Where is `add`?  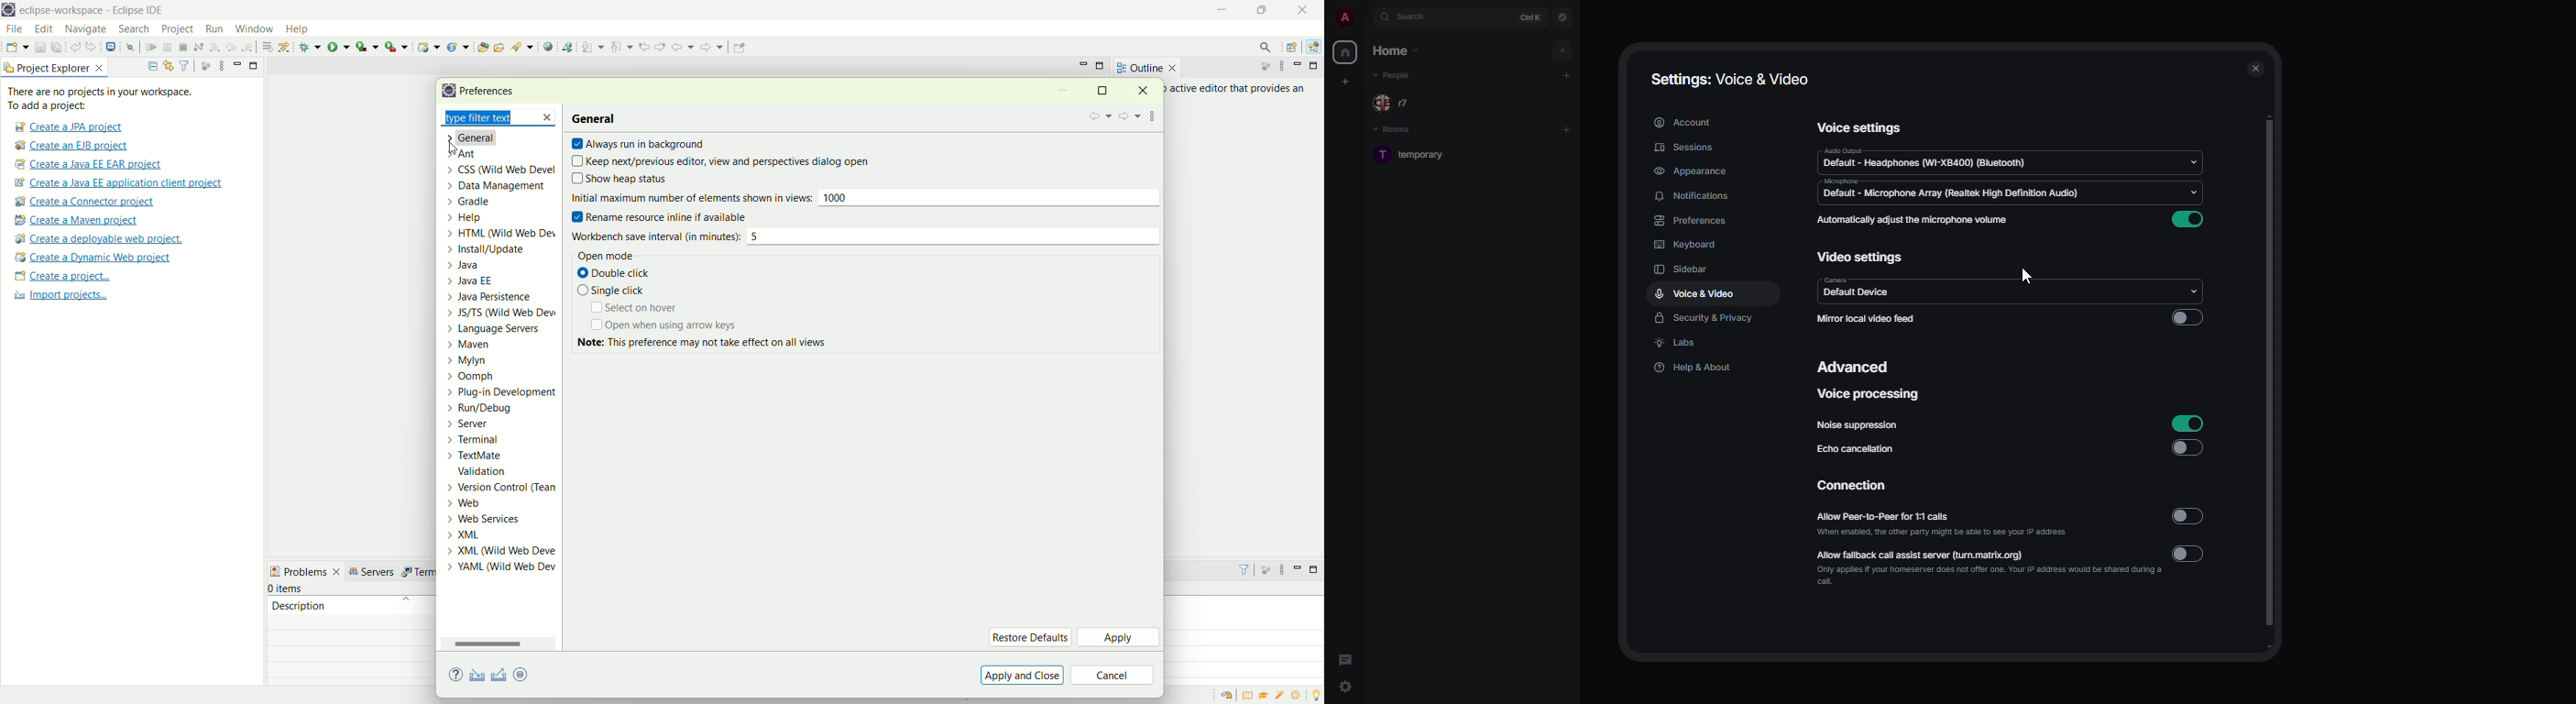 add is located at coordinates (1566, 129).